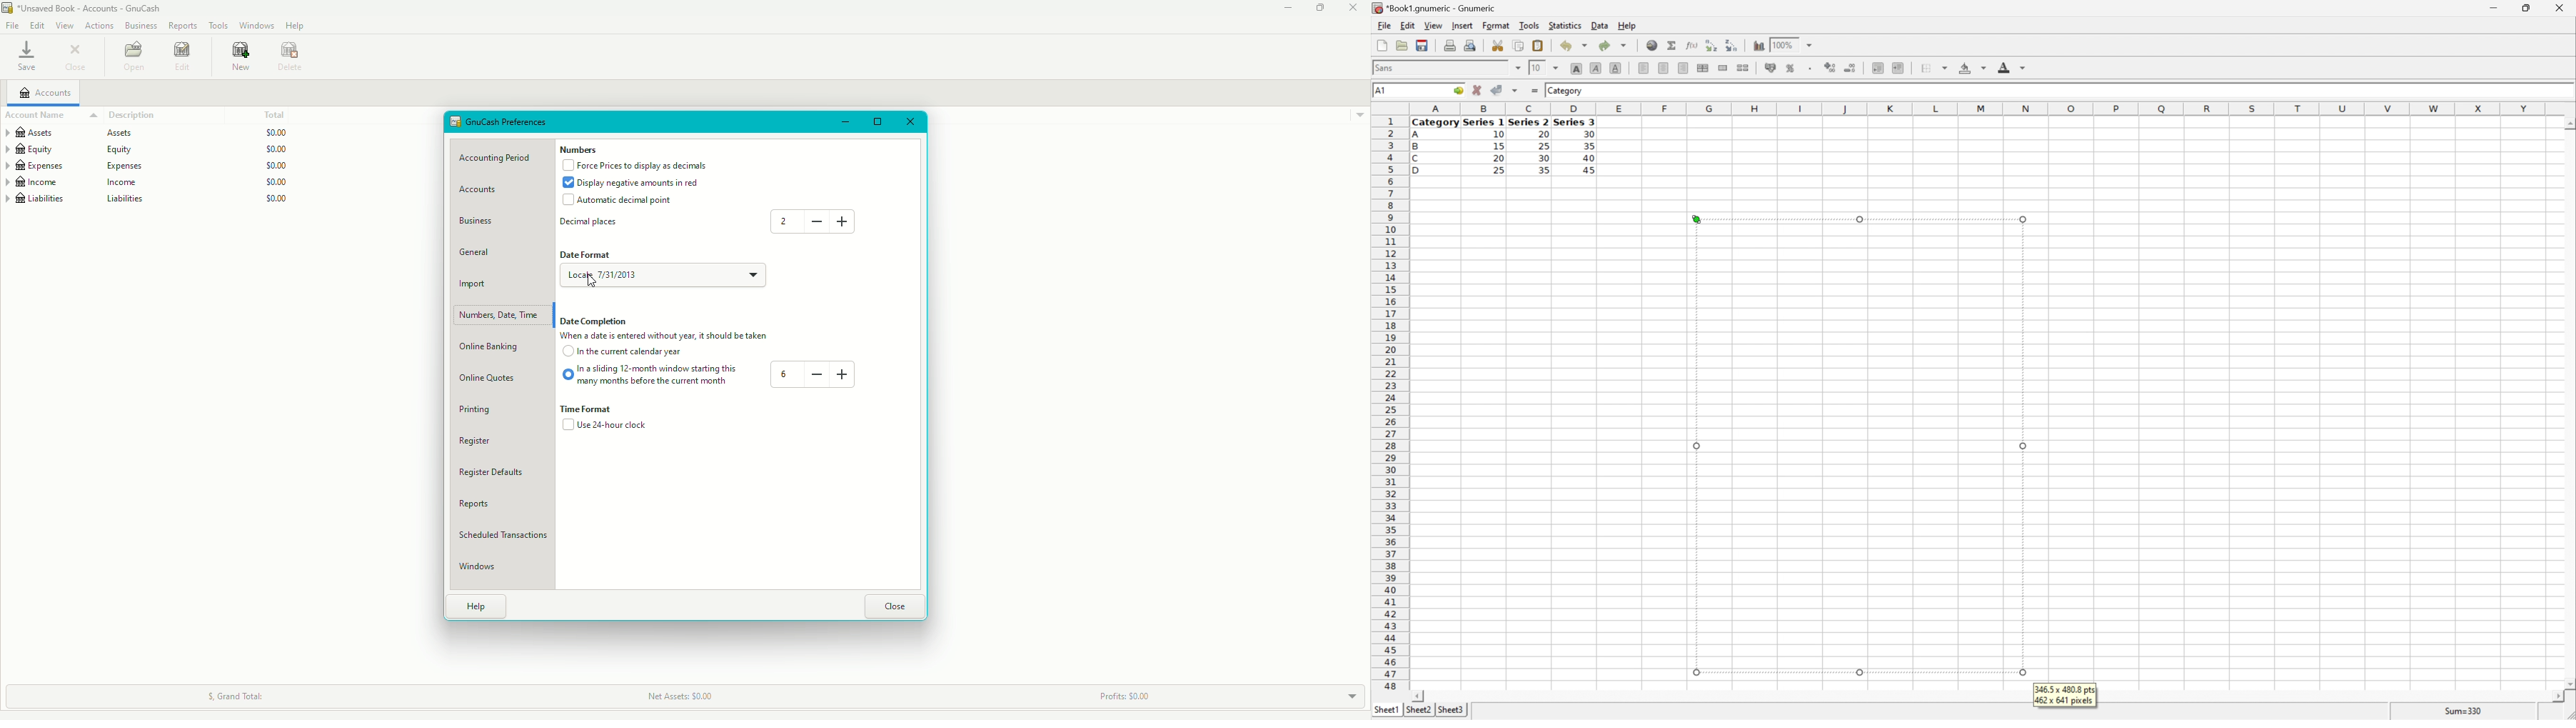 The image size is (2576, 728). What do you see at coordinates (2521, 8) in the screenshot?
I see `Restore Down` at bounding box center [2521, 8].